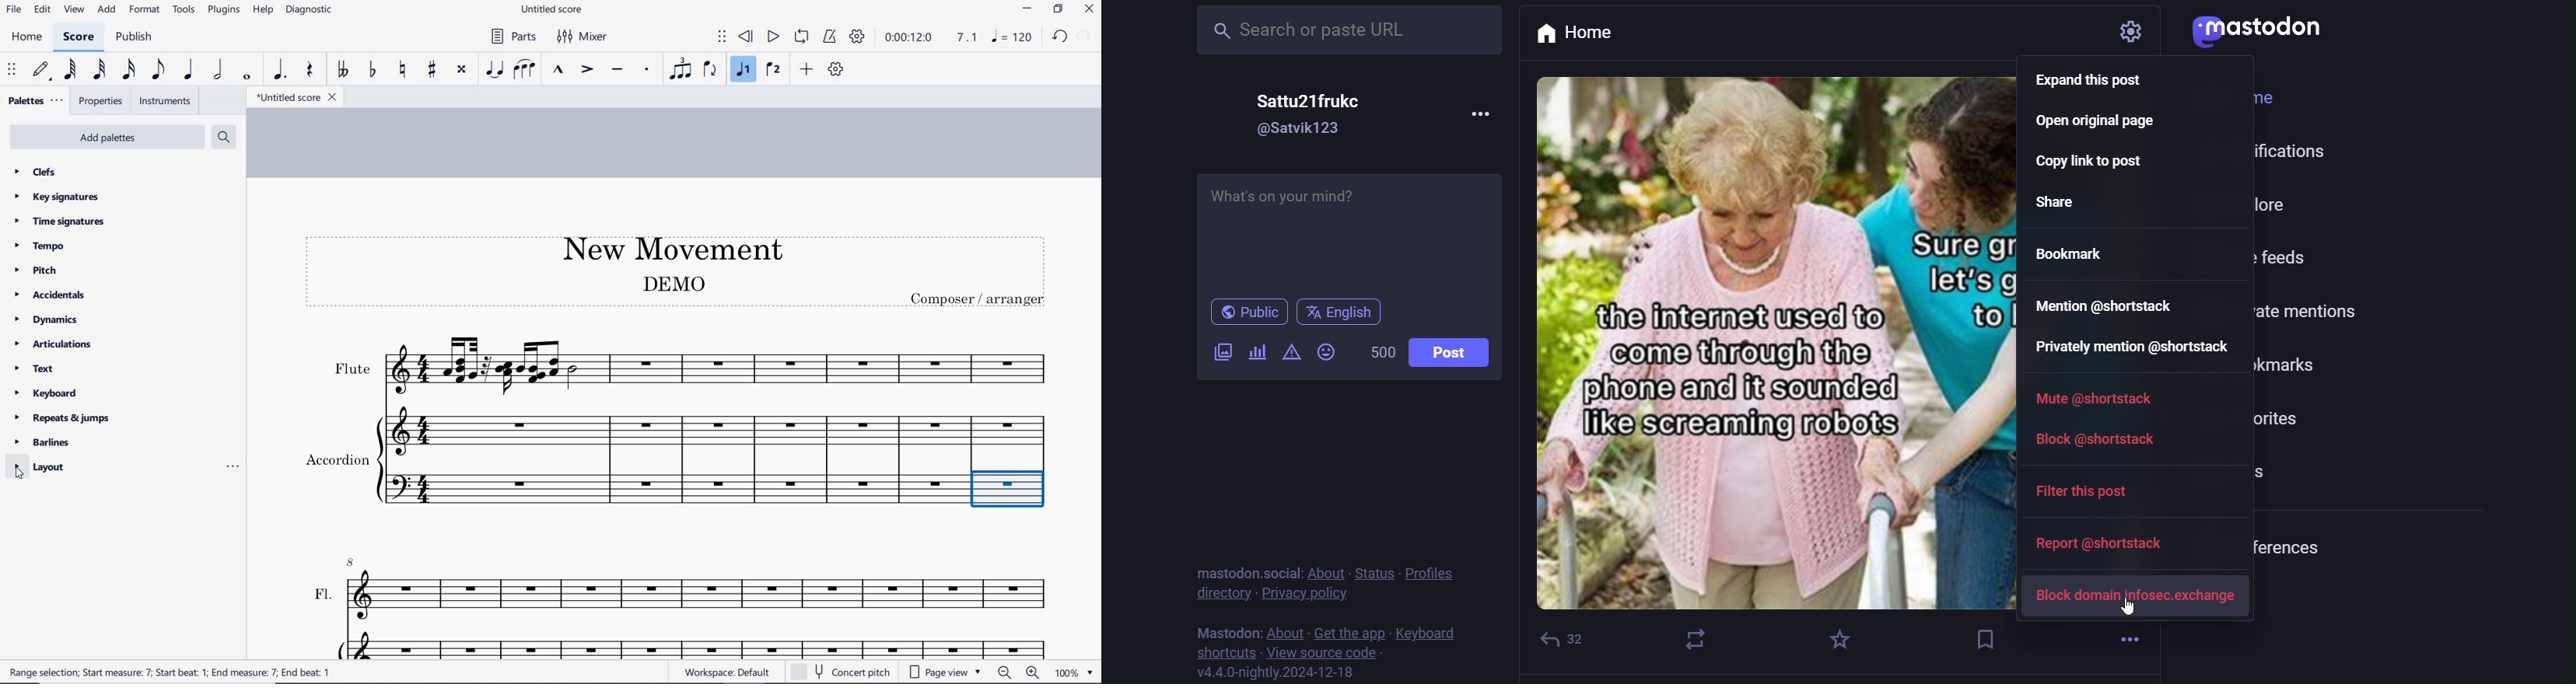 Image resolution: width=2576 pixels, height=700 pixels. What do you see at coordinates (525, 70) in the screenshot?
I see `slur` at bounding box center [525, 70].